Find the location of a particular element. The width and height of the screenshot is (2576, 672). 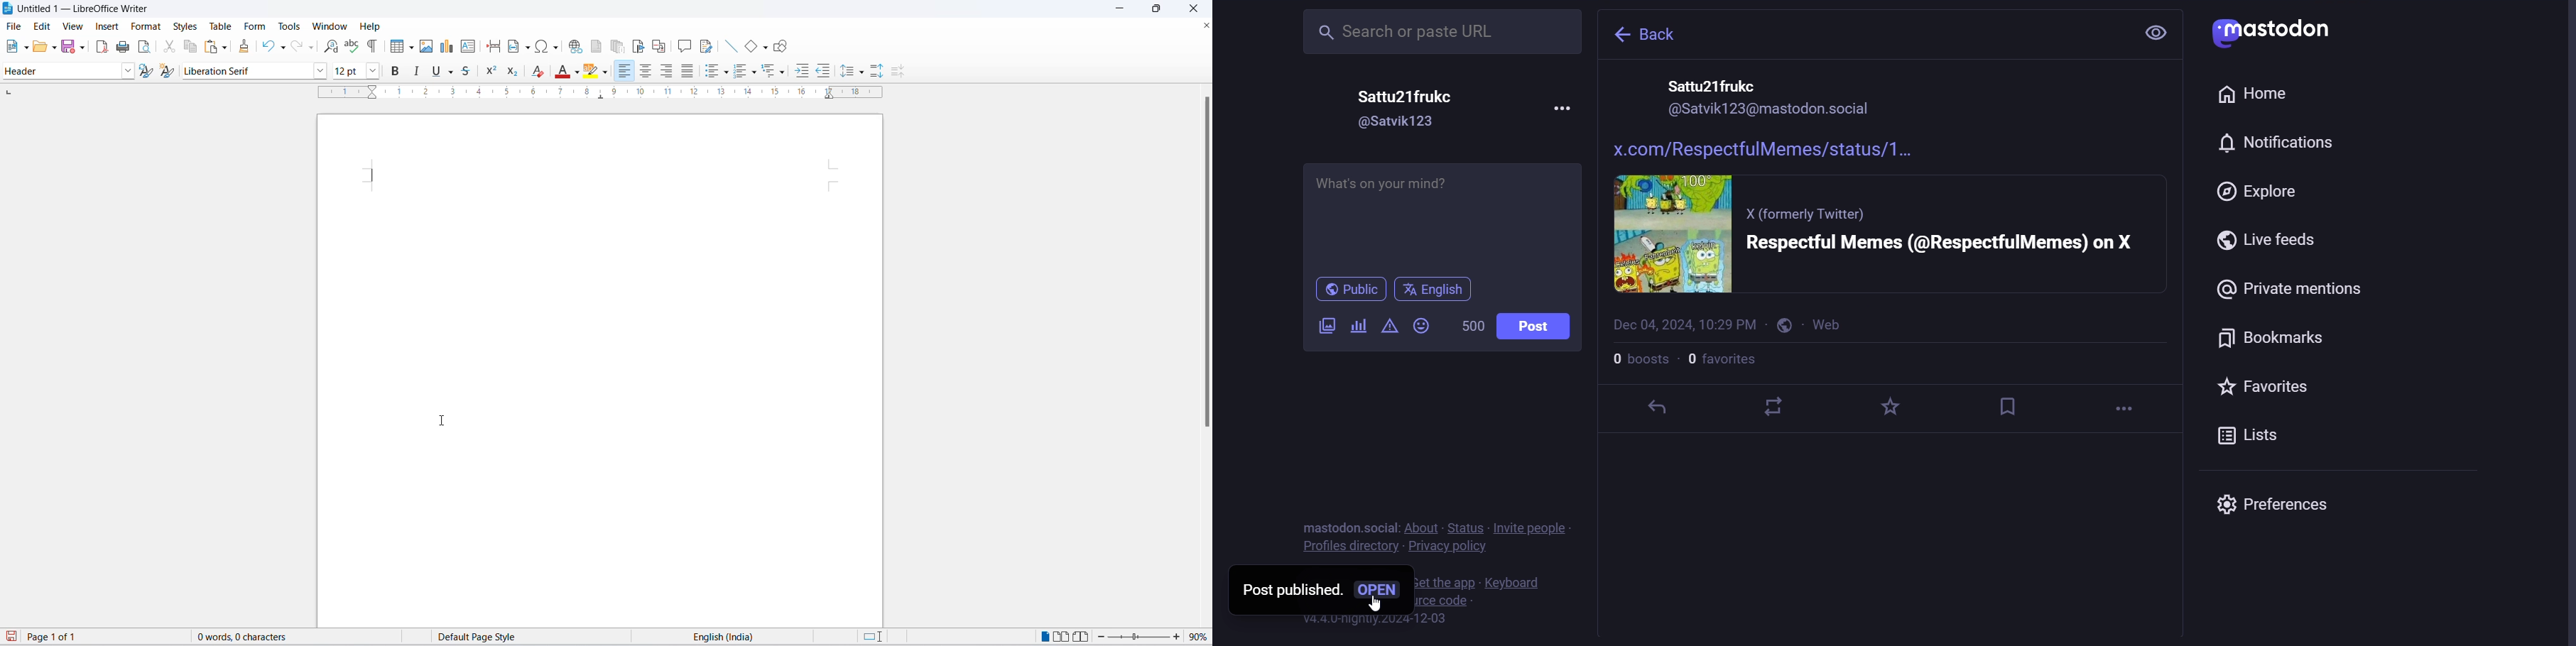

maximize is located at coordinates (1162, 9).